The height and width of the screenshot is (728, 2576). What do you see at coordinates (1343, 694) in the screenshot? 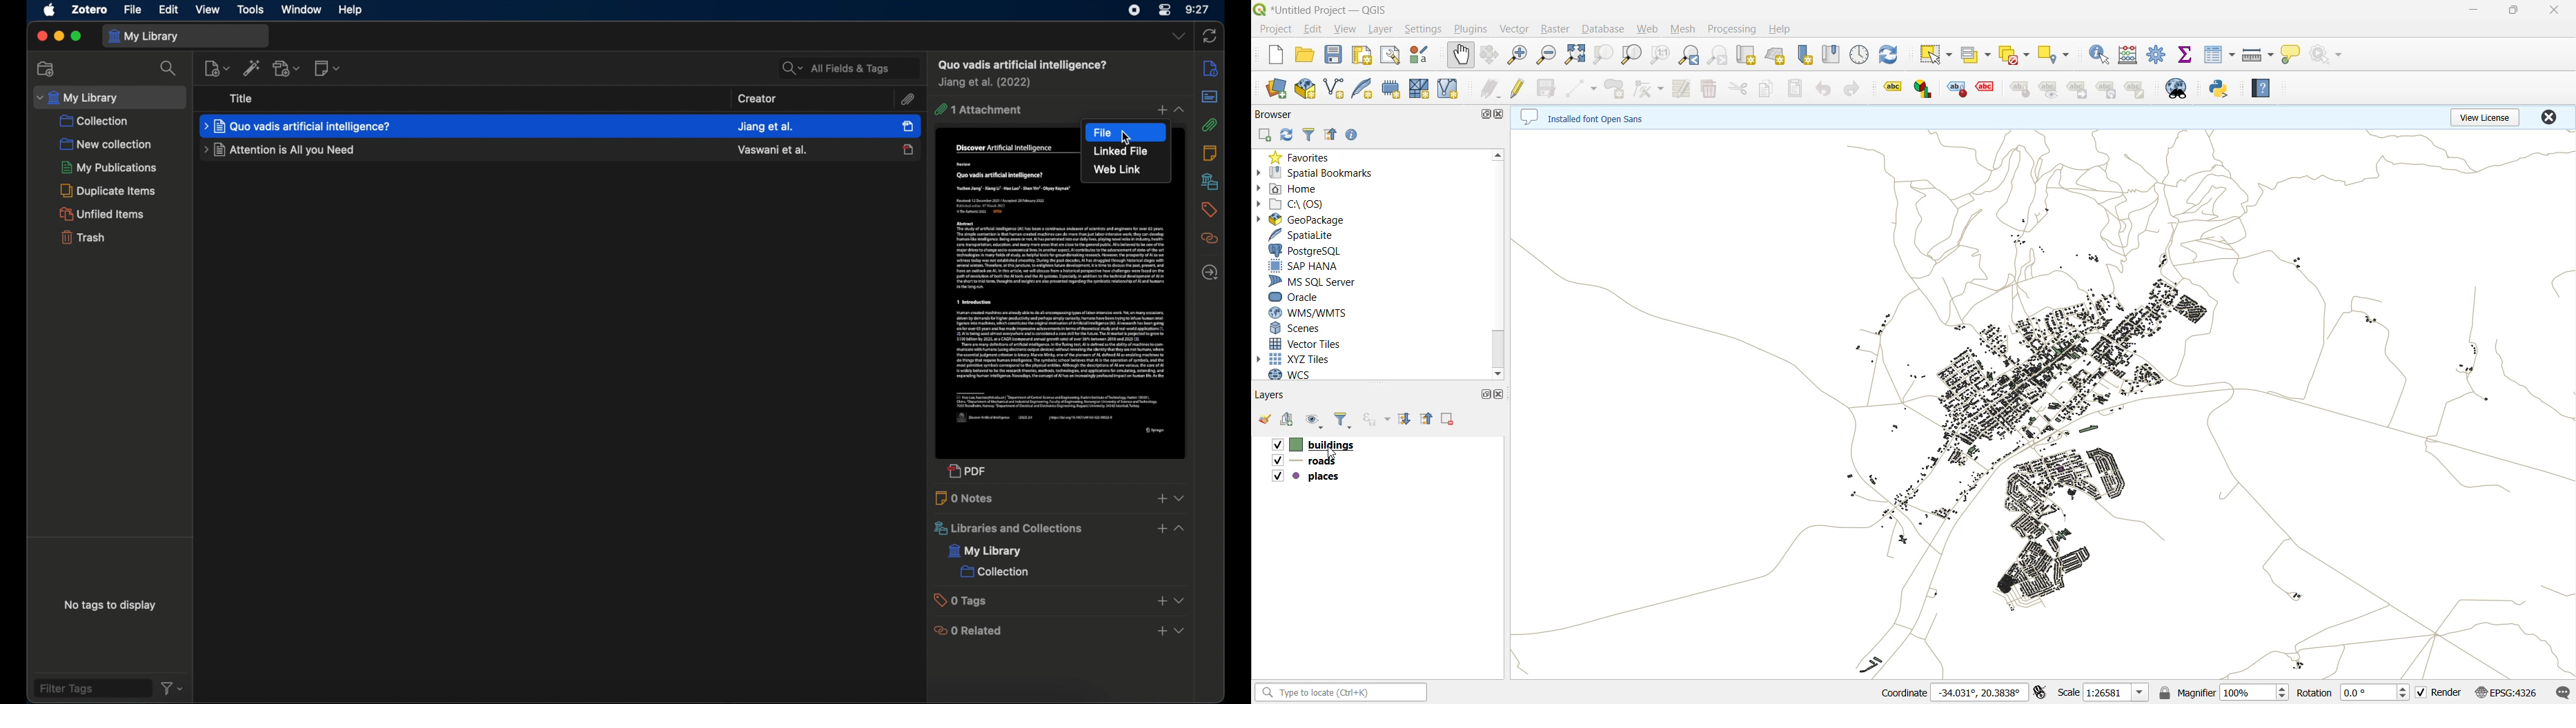
I see `status bar` at bounding box center [1343, 694].